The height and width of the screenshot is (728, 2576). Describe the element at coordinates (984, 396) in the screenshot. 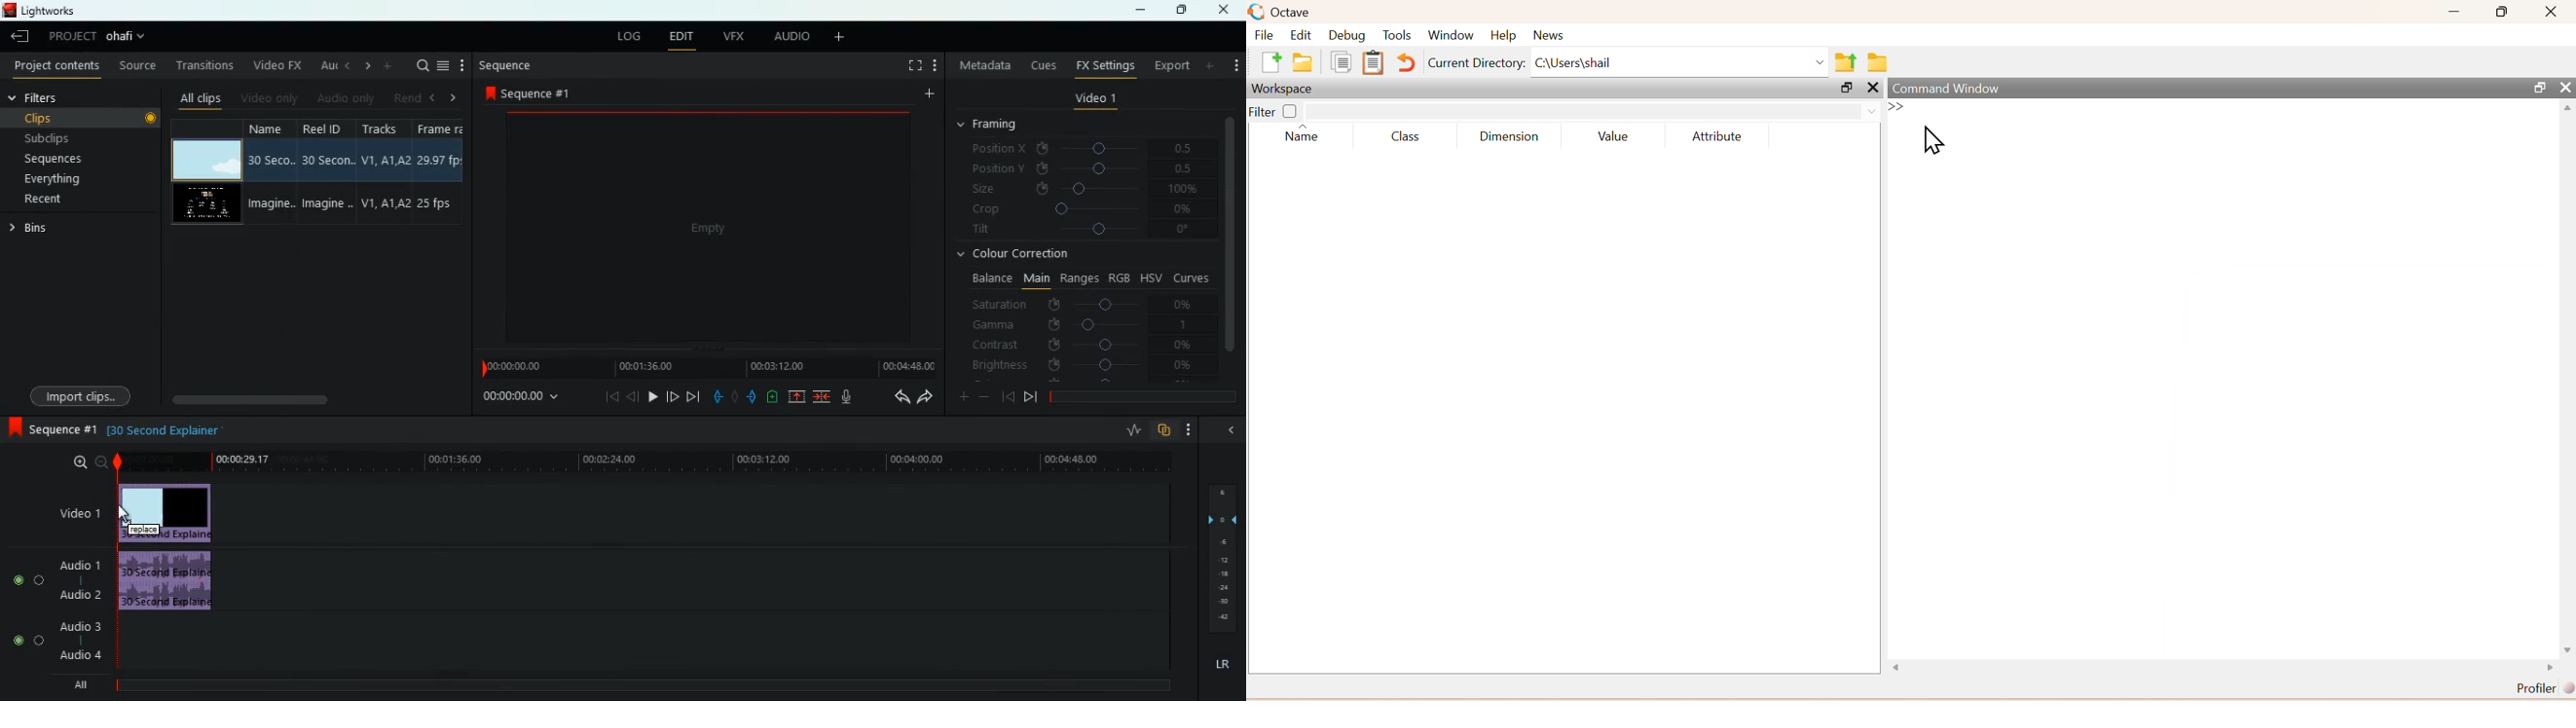

I see `minus` at that location.